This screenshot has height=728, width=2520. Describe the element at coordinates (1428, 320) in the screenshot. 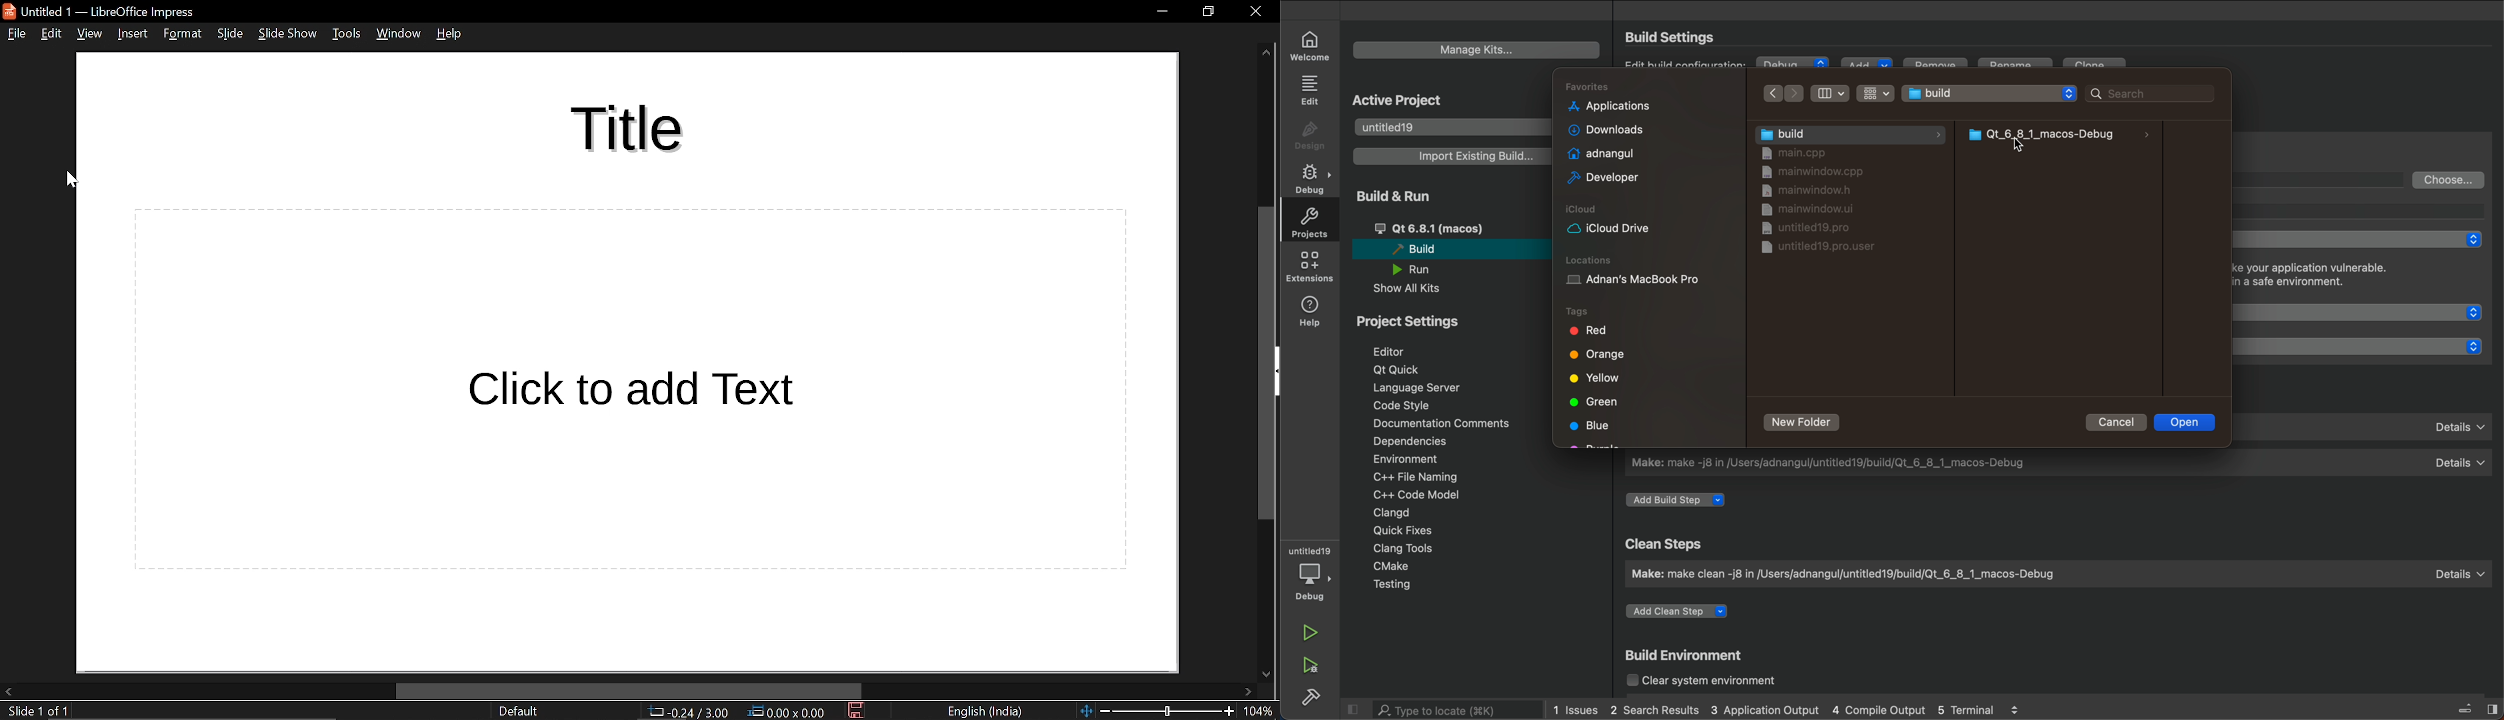

I see `project setting ` at that location.